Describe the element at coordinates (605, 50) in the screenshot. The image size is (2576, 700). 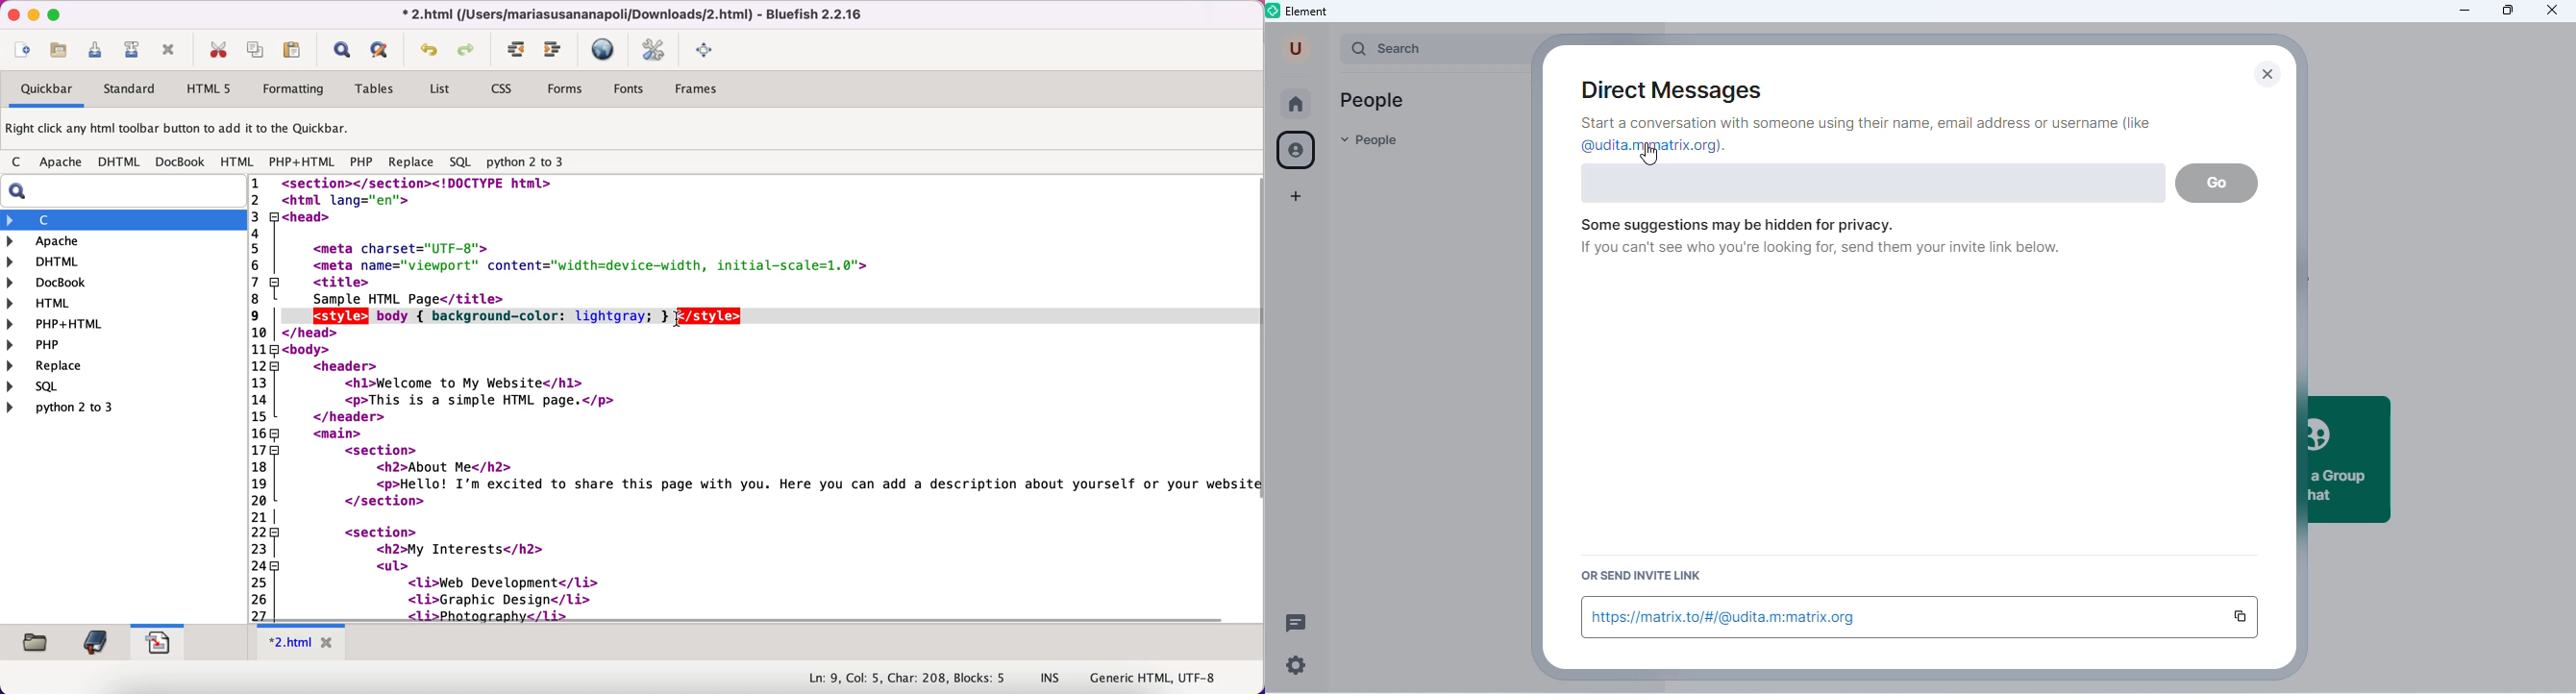
I see `preview in browser` at that location.